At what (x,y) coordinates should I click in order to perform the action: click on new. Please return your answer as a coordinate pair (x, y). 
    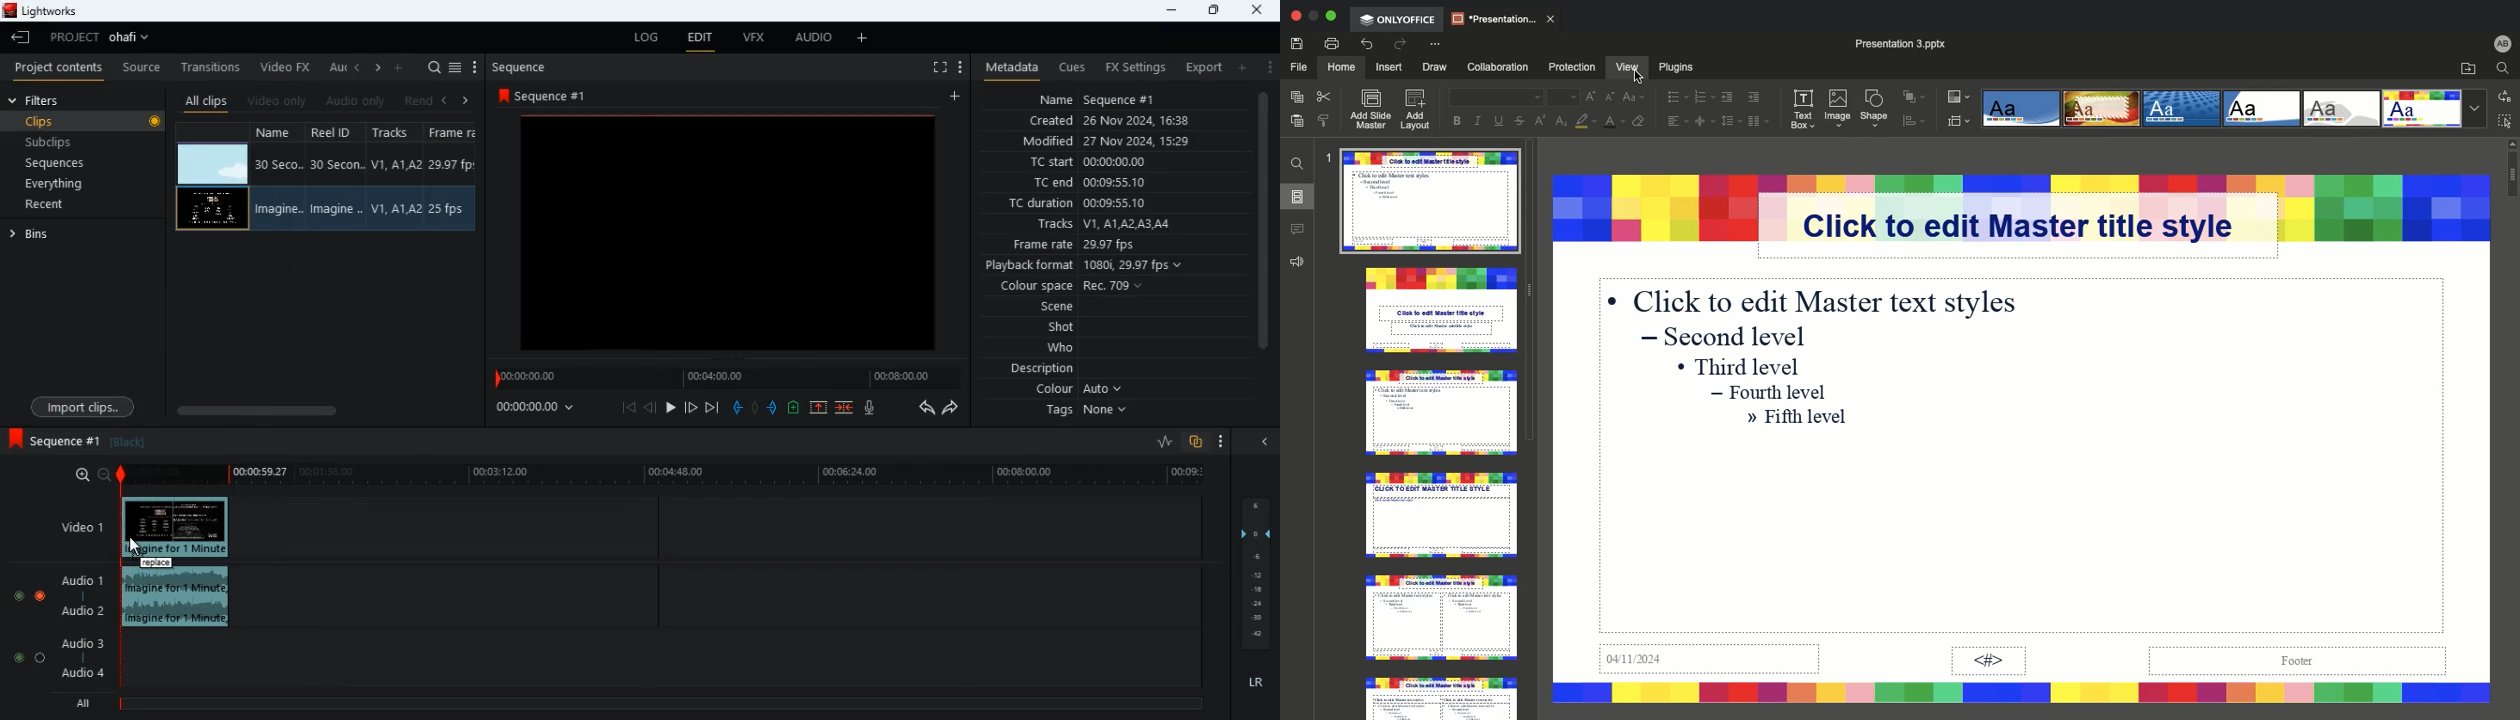
    Looking at the image, I should click on (796, 410).